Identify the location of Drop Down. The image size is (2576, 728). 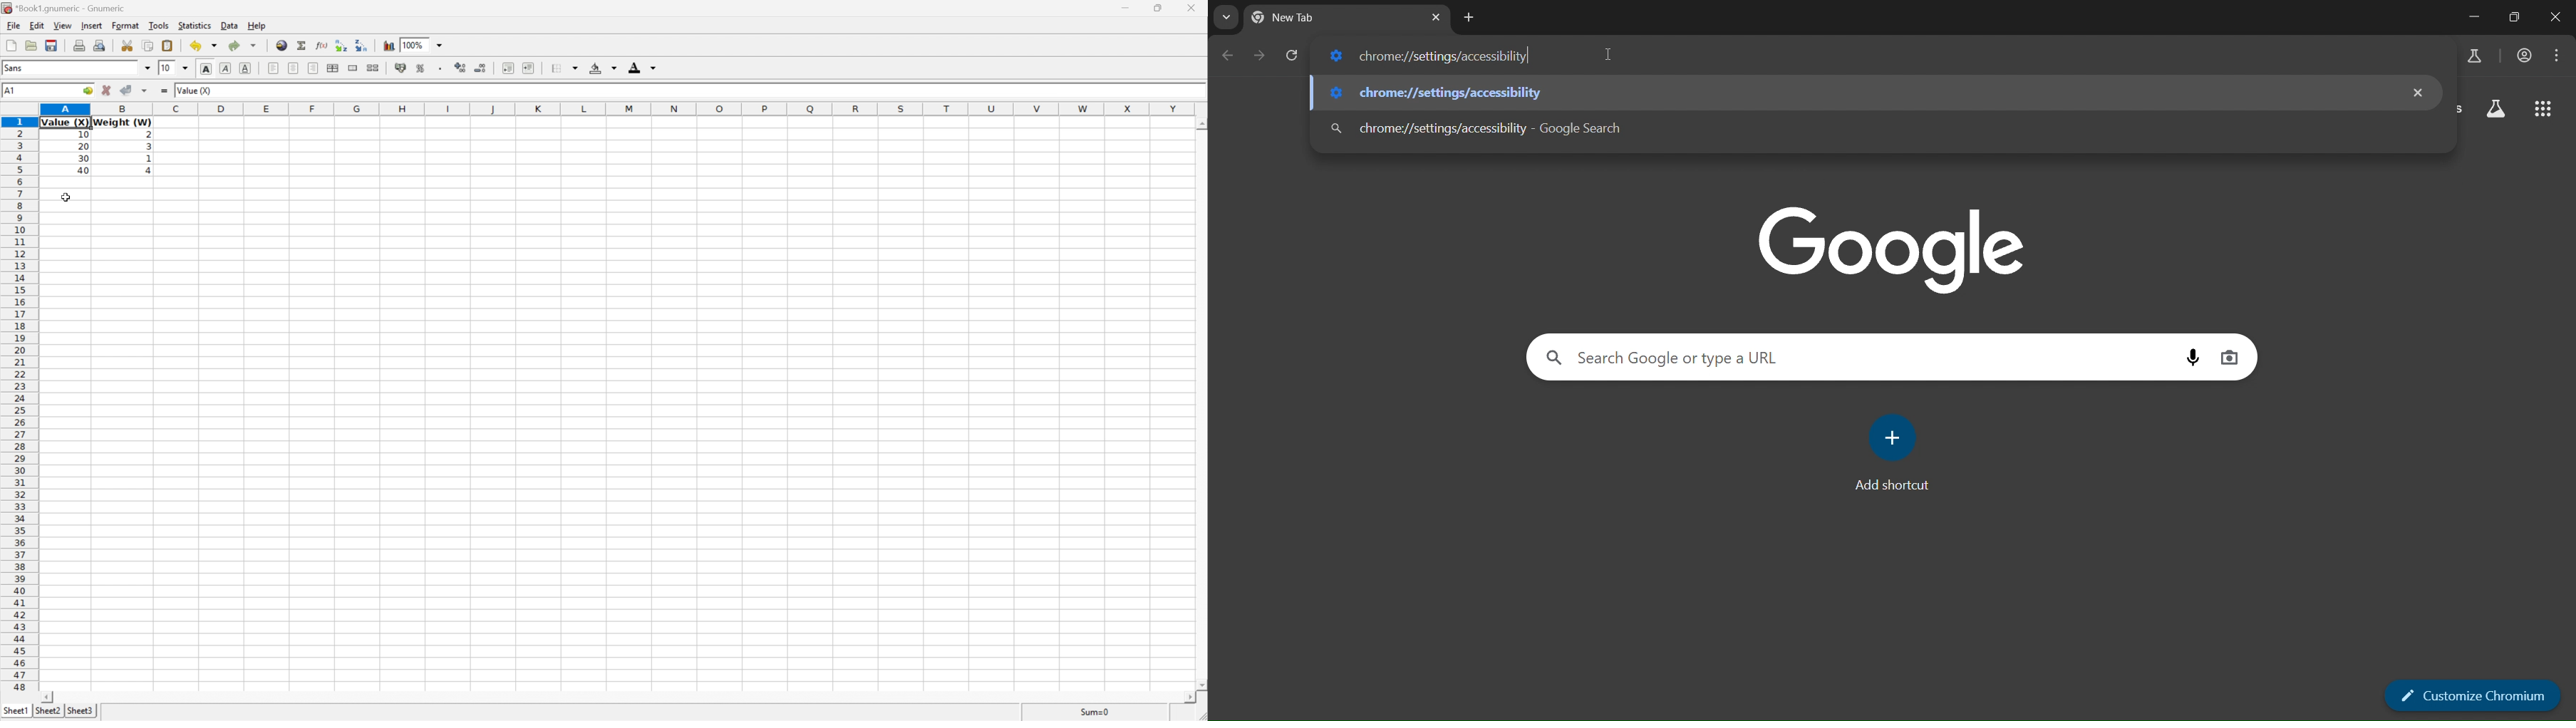
(147, 68).